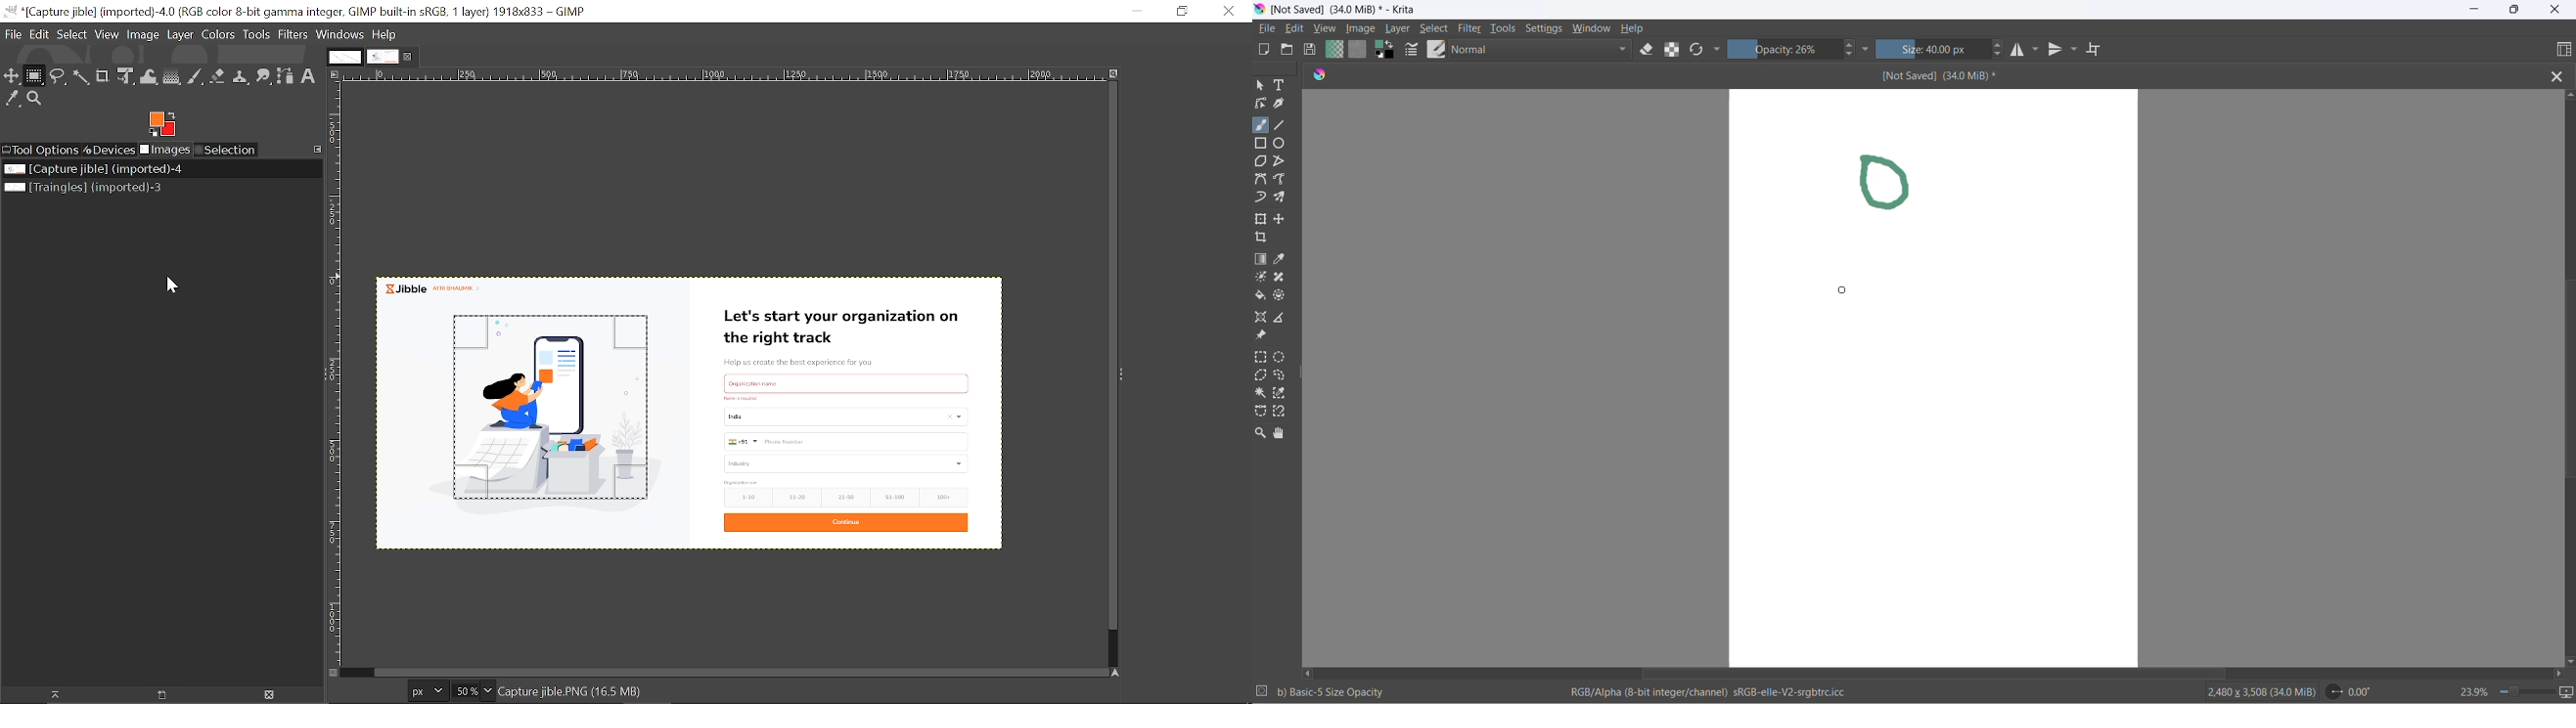 The width and height of the screenshot is (2576, 728). Describe the element at coordinates (633, 75) in the screenshot. I see `Horizontal label` at that location.